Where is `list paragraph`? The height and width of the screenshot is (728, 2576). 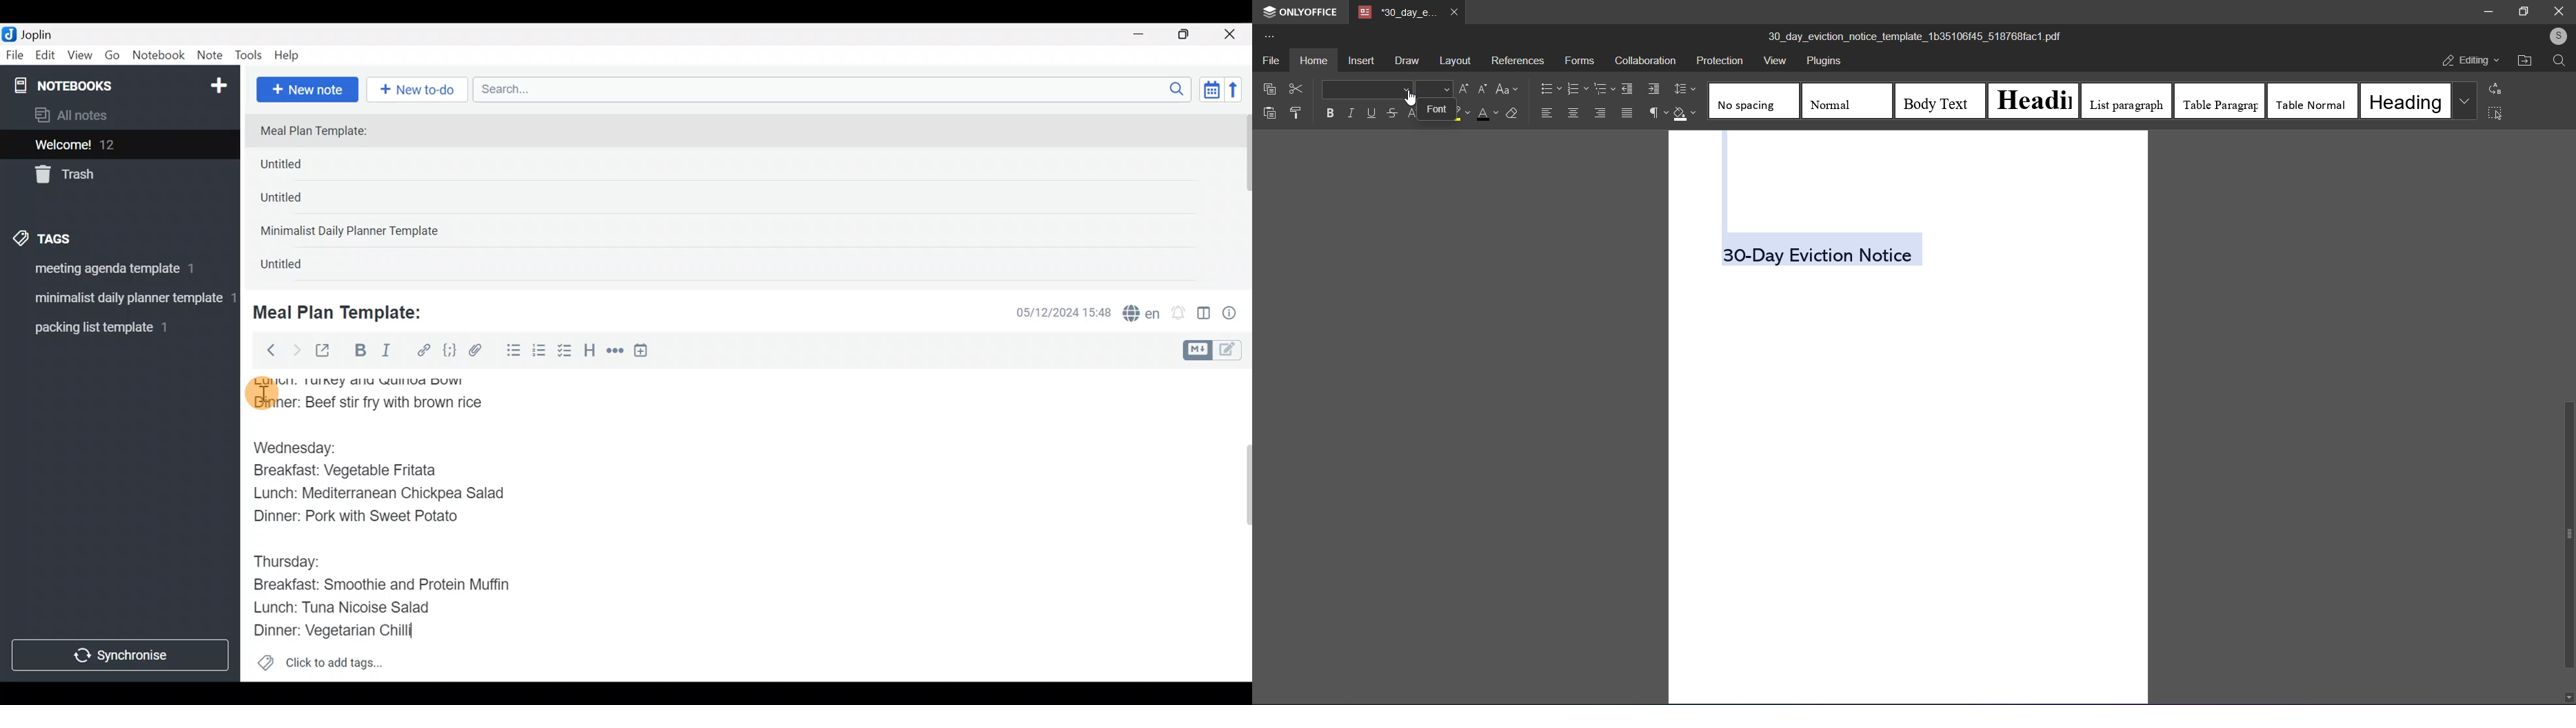 list paragraph is located at coordinates (2126, 101).